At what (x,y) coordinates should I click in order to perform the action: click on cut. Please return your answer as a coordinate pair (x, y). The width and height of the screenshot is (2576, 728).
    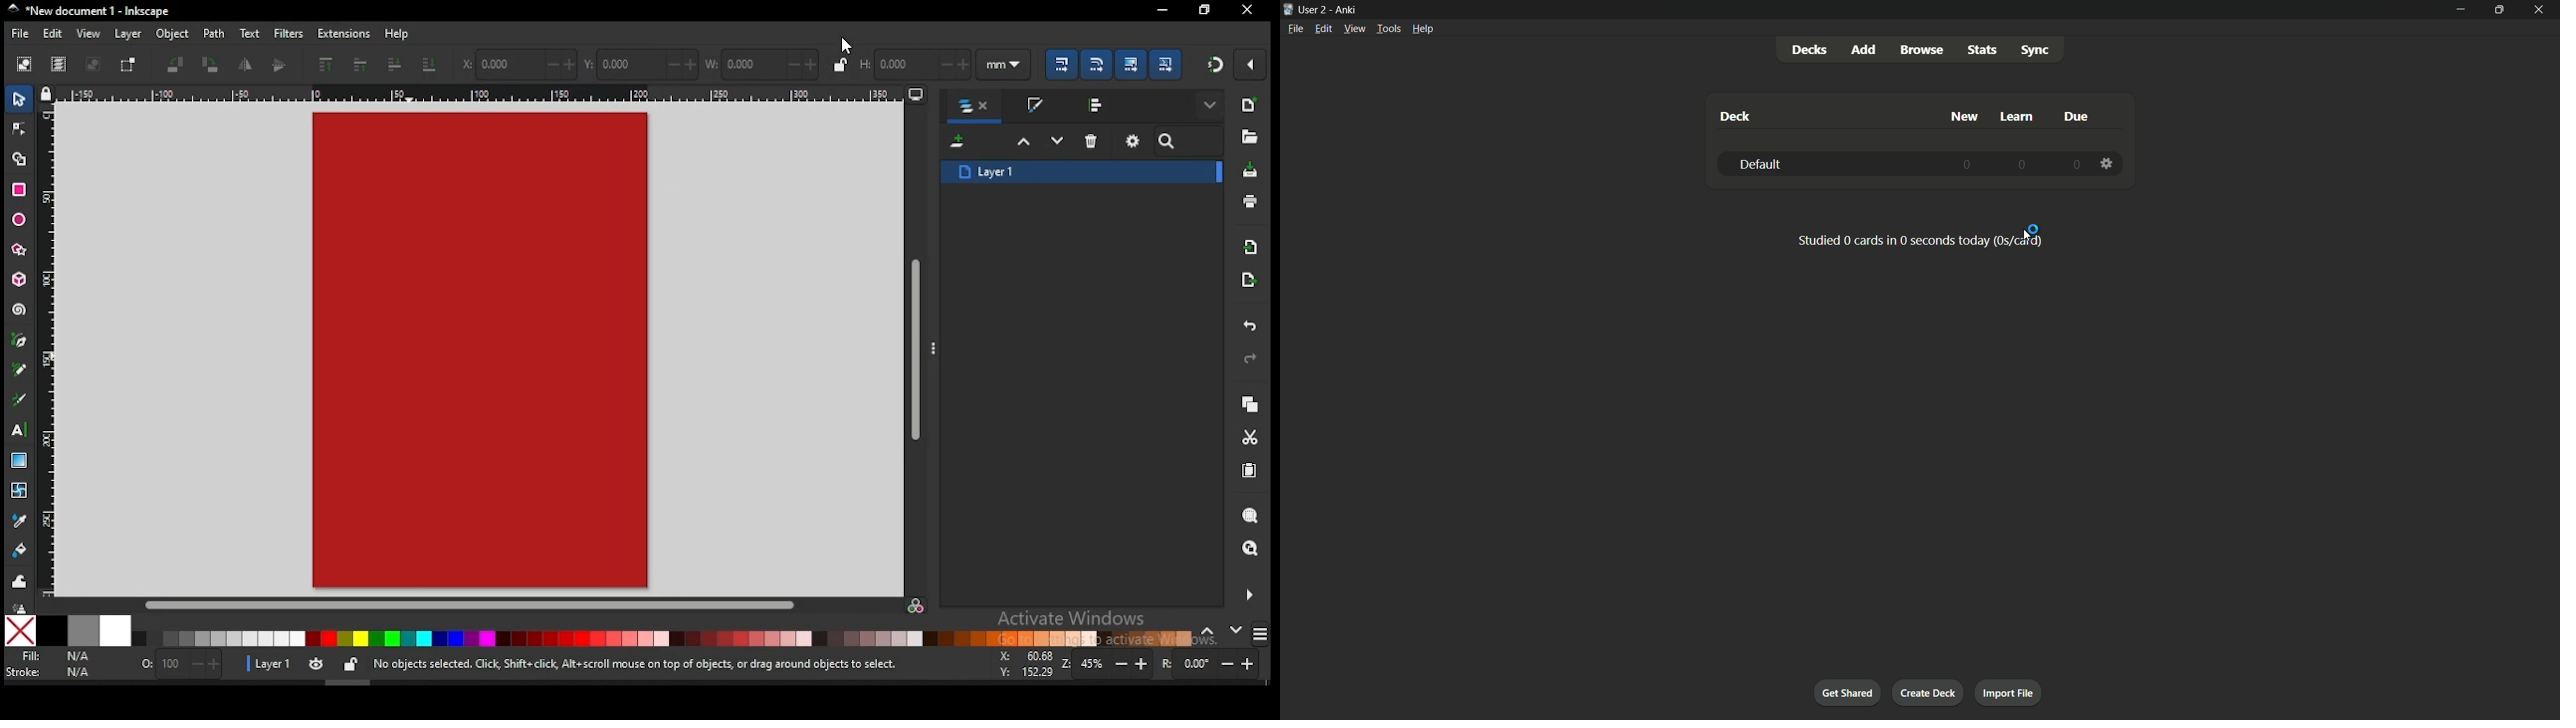
    Looking at the image, I should click on (1250, 437).